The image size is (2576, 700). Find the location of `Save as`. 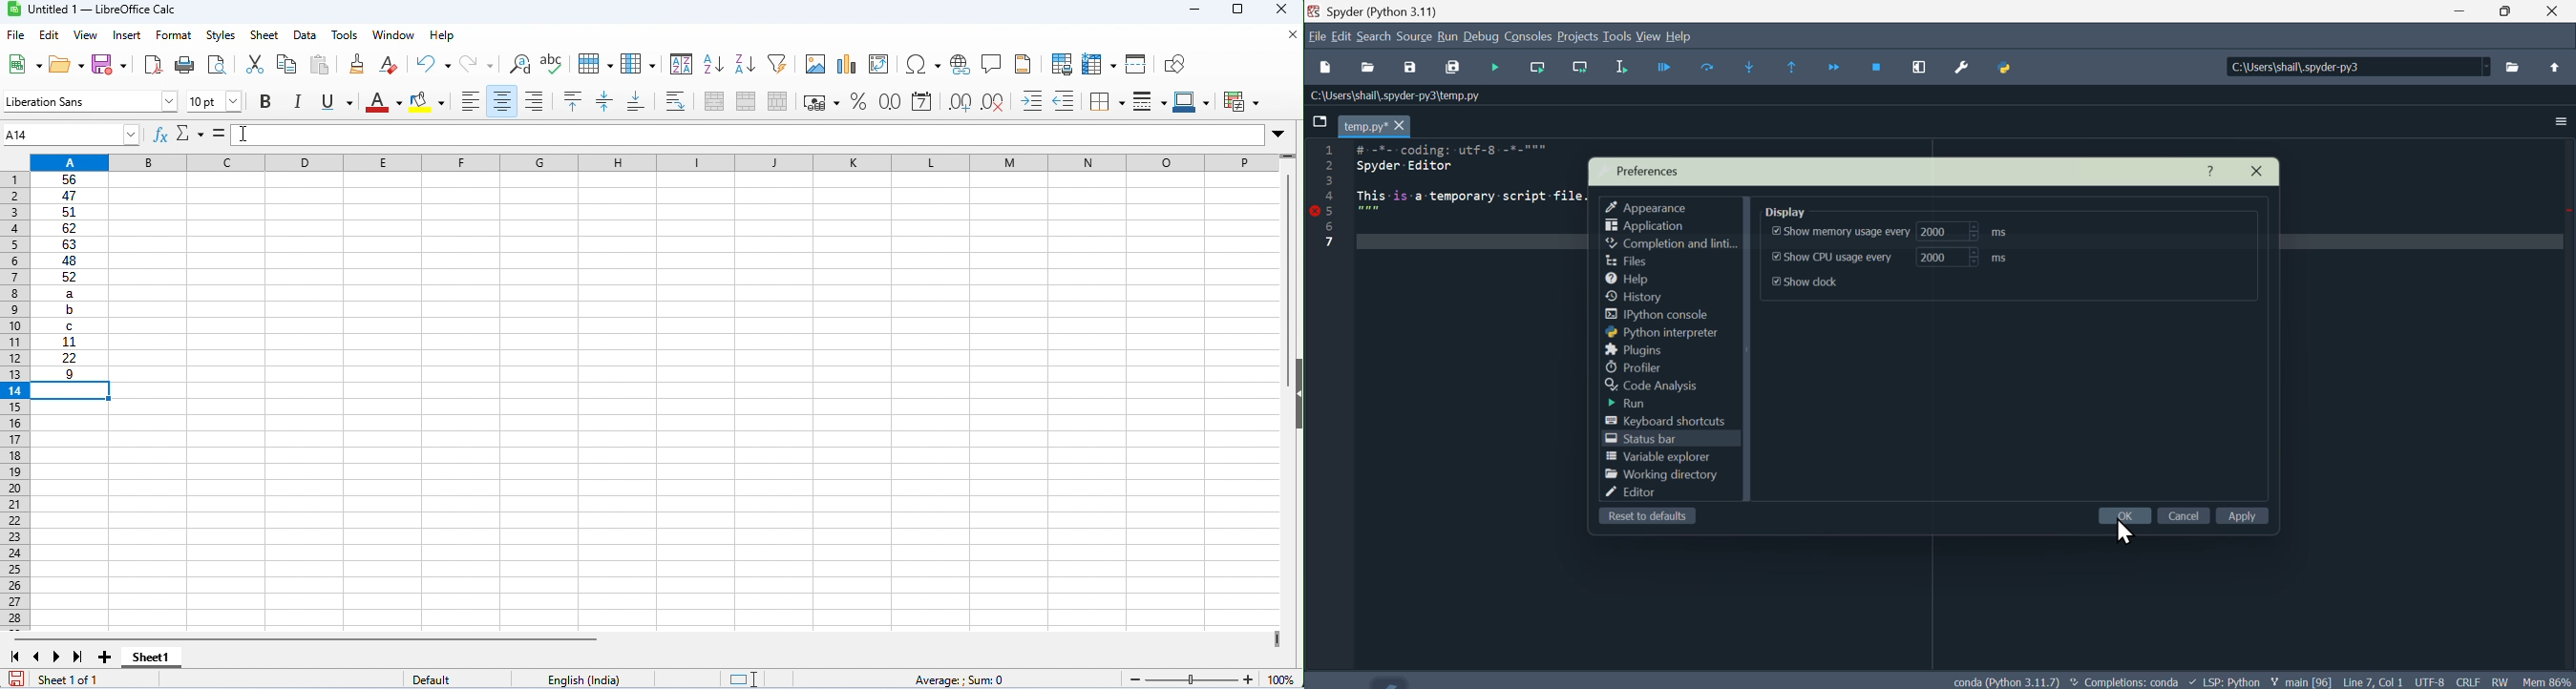

Save as is located at coordinates (1415, 68).